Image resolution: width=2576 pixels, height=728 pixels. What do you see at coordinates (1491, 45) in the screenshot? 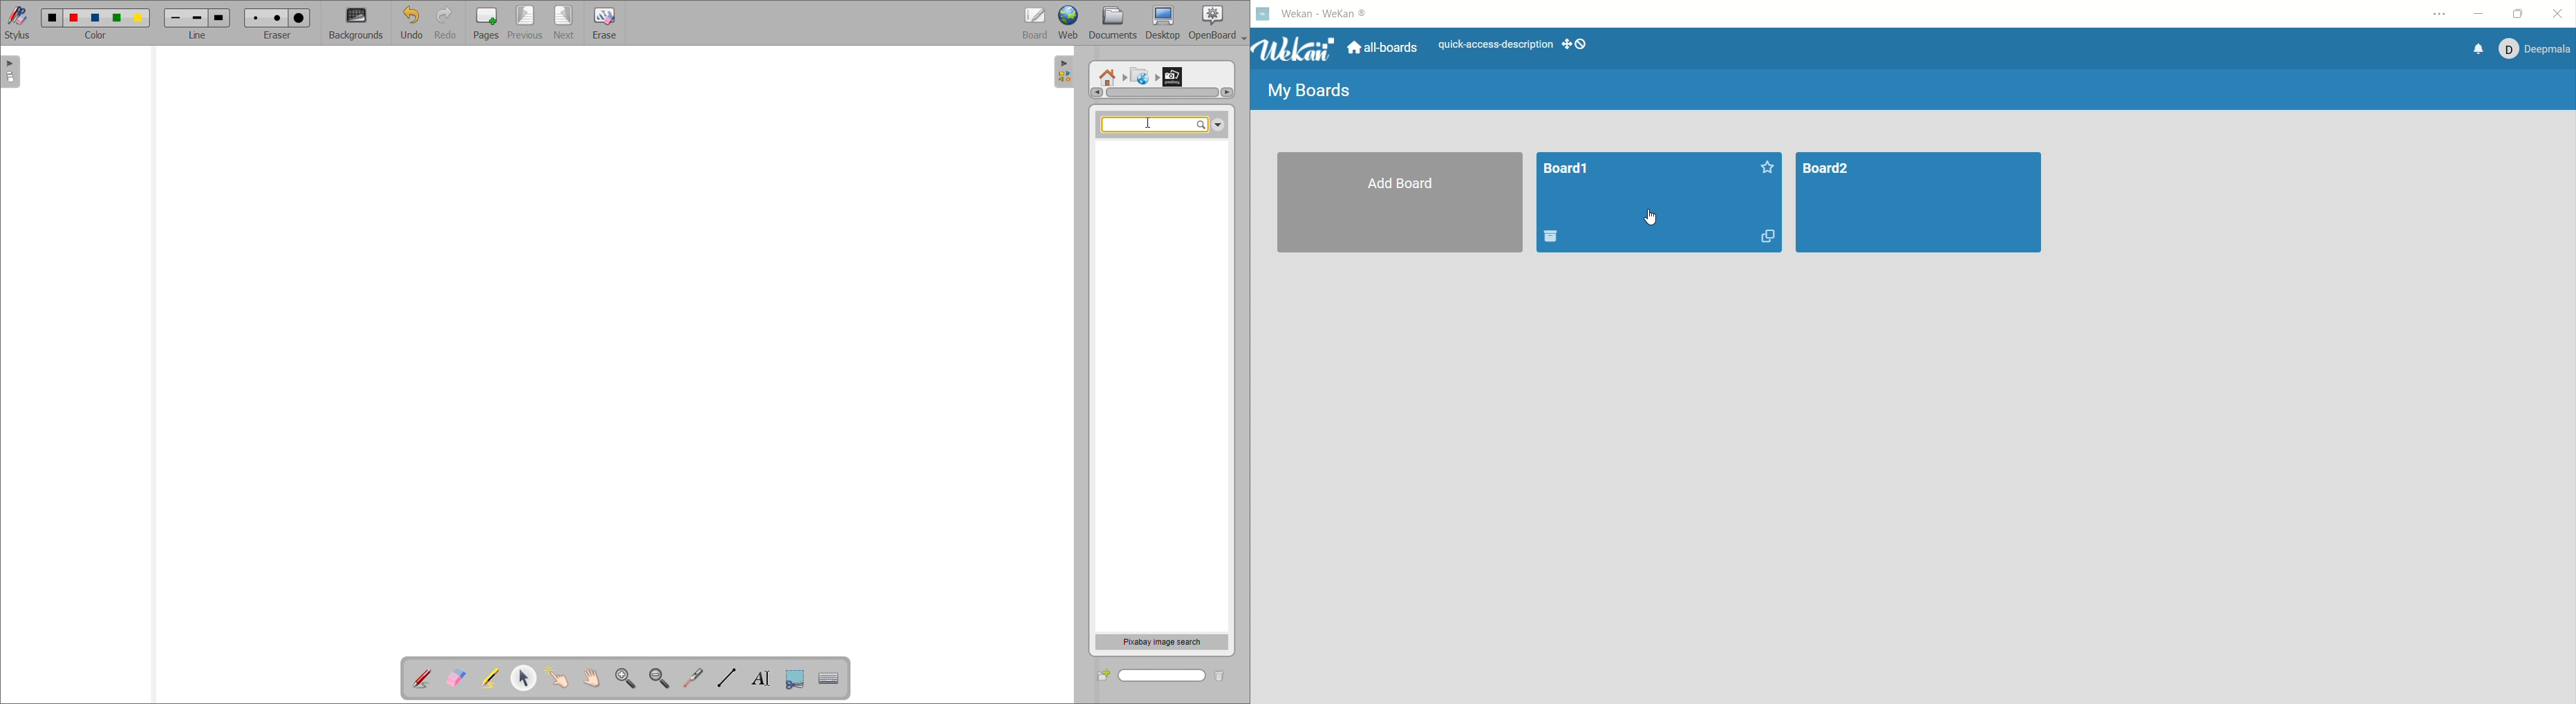
I see `text` at bounding box center [1491, 45].